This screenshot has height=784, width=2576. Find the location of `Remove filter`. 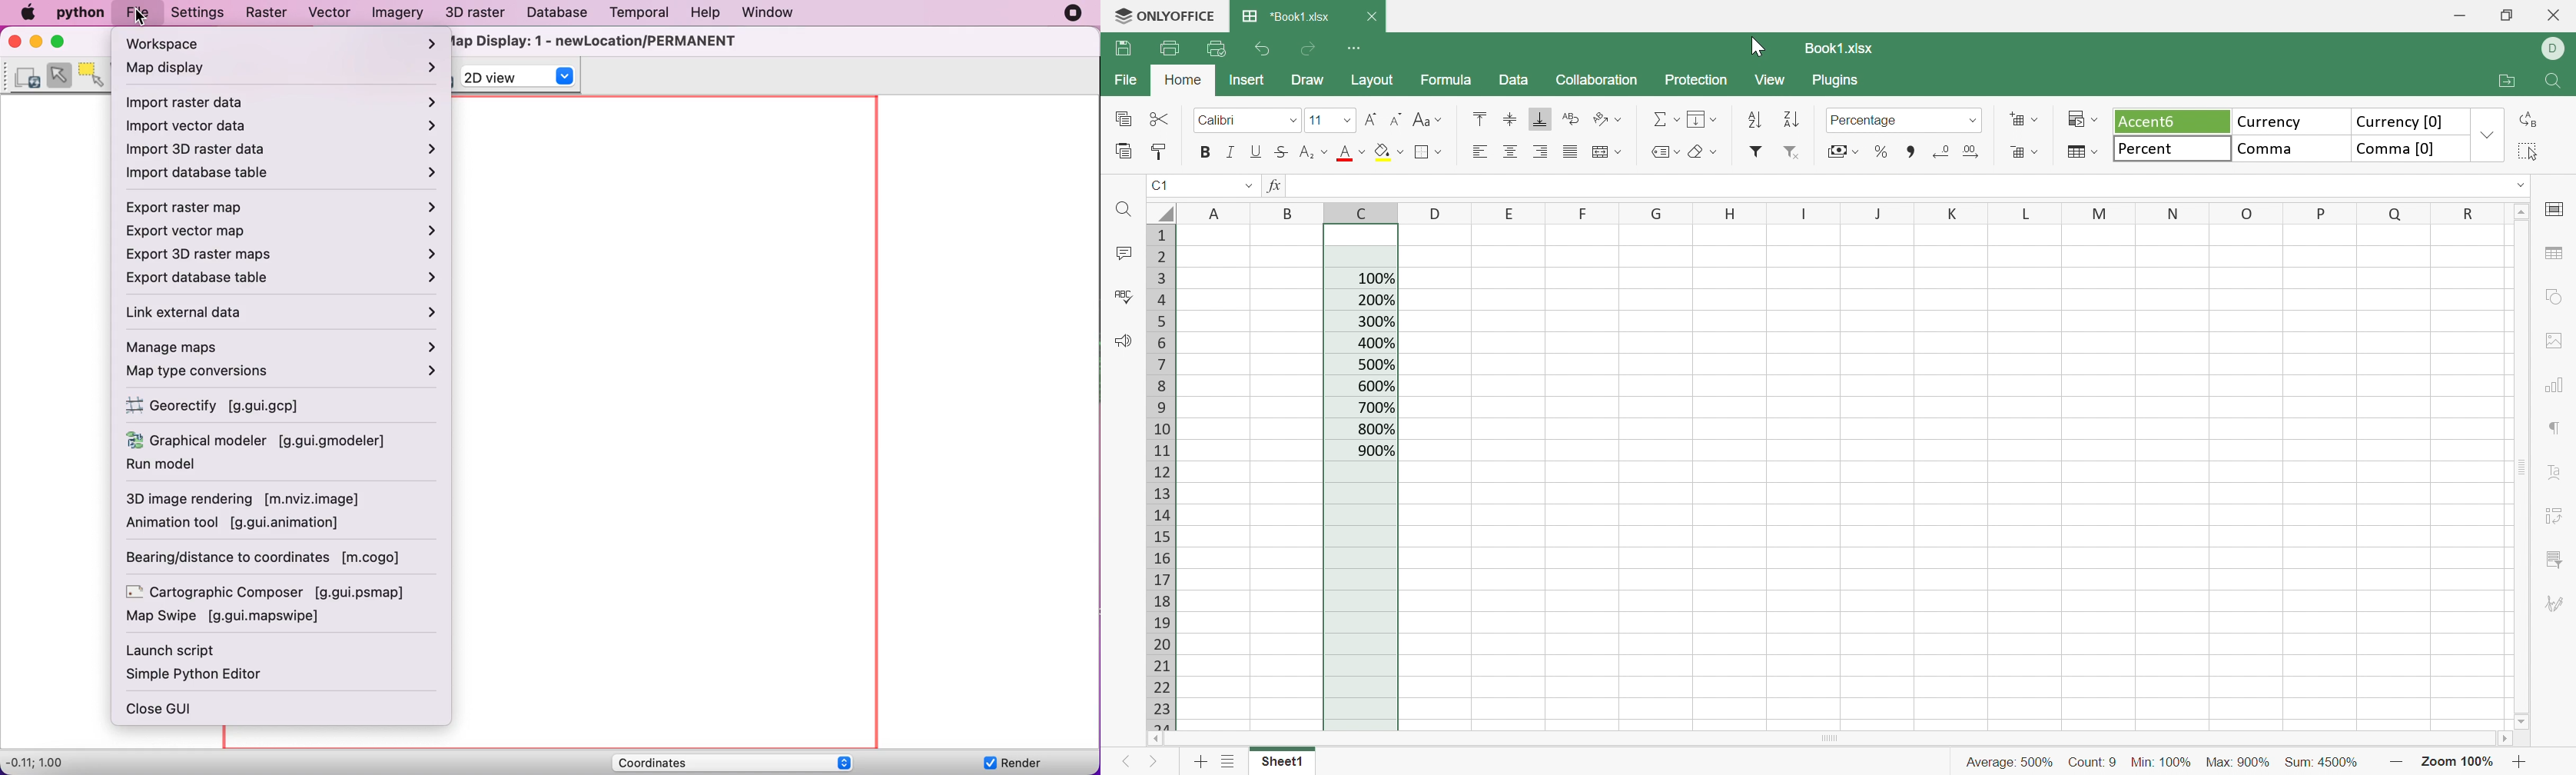

Remove filter is located at coordinates (1798, 151).